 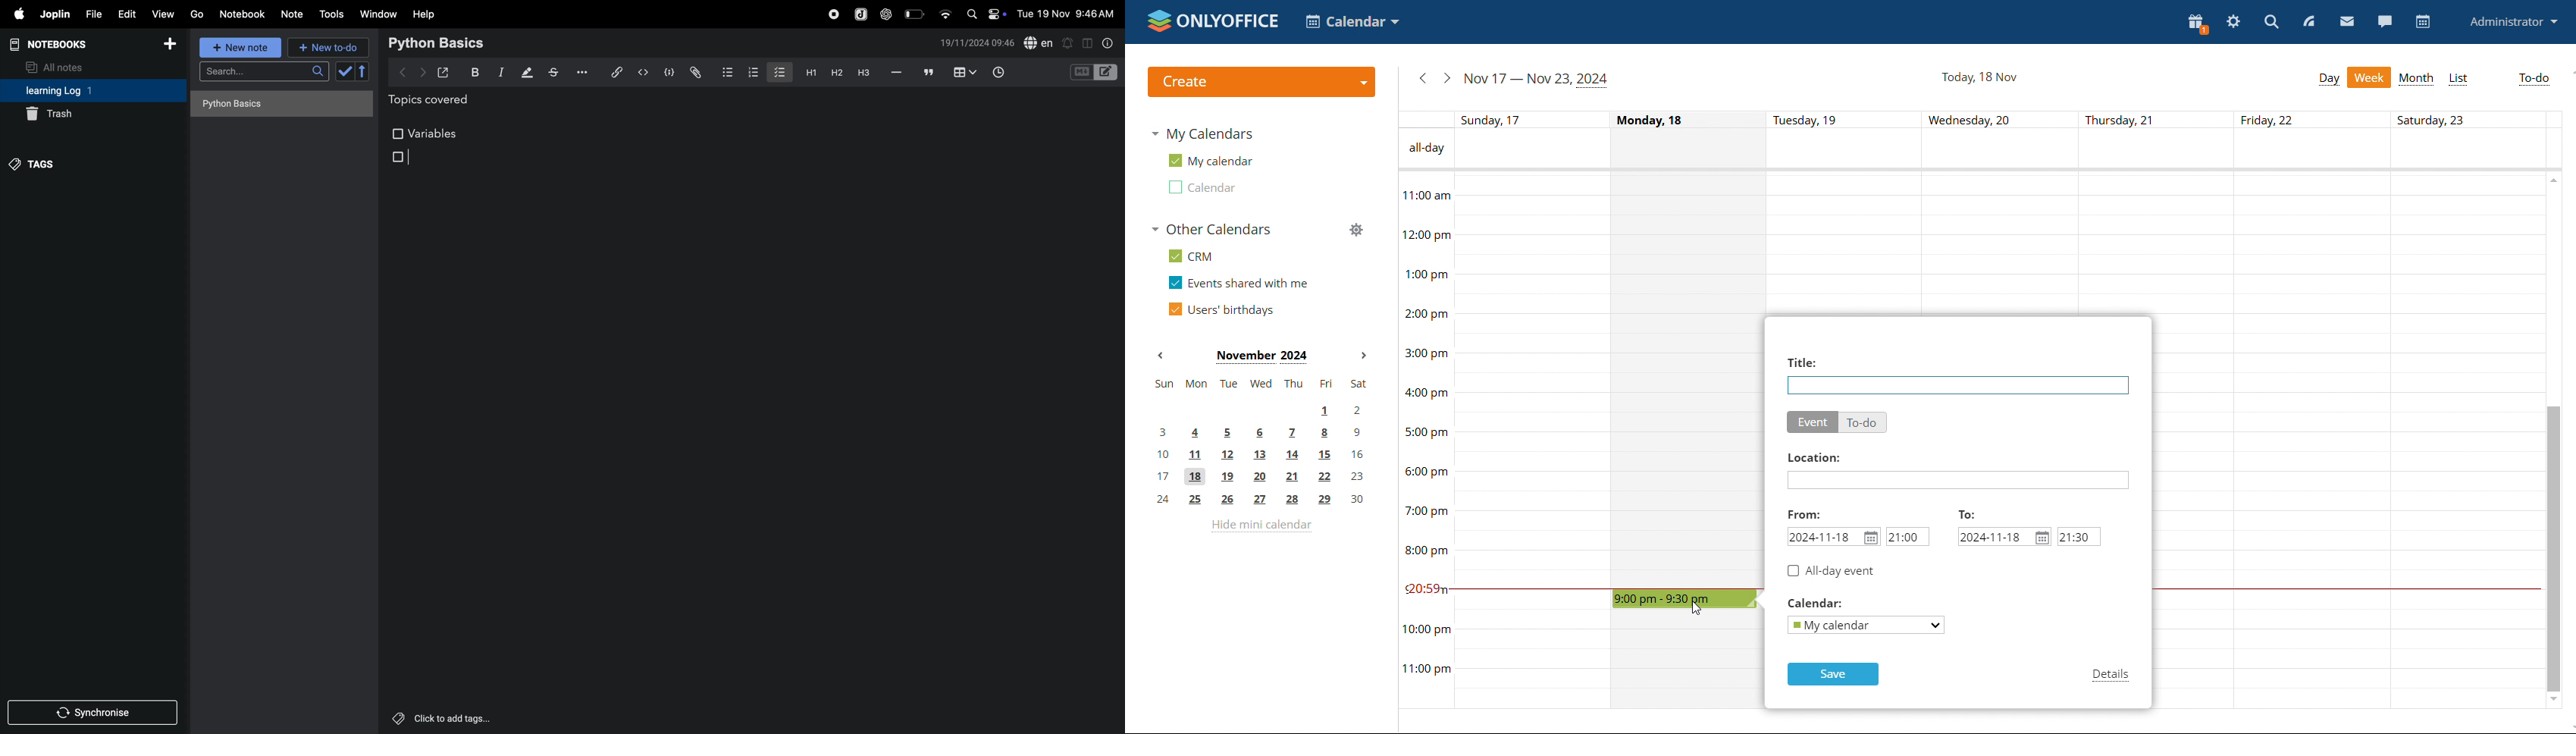 What do you see at coordinates (164, 14) in the screenshot?
I see `view` at bounding box center [164, 14].